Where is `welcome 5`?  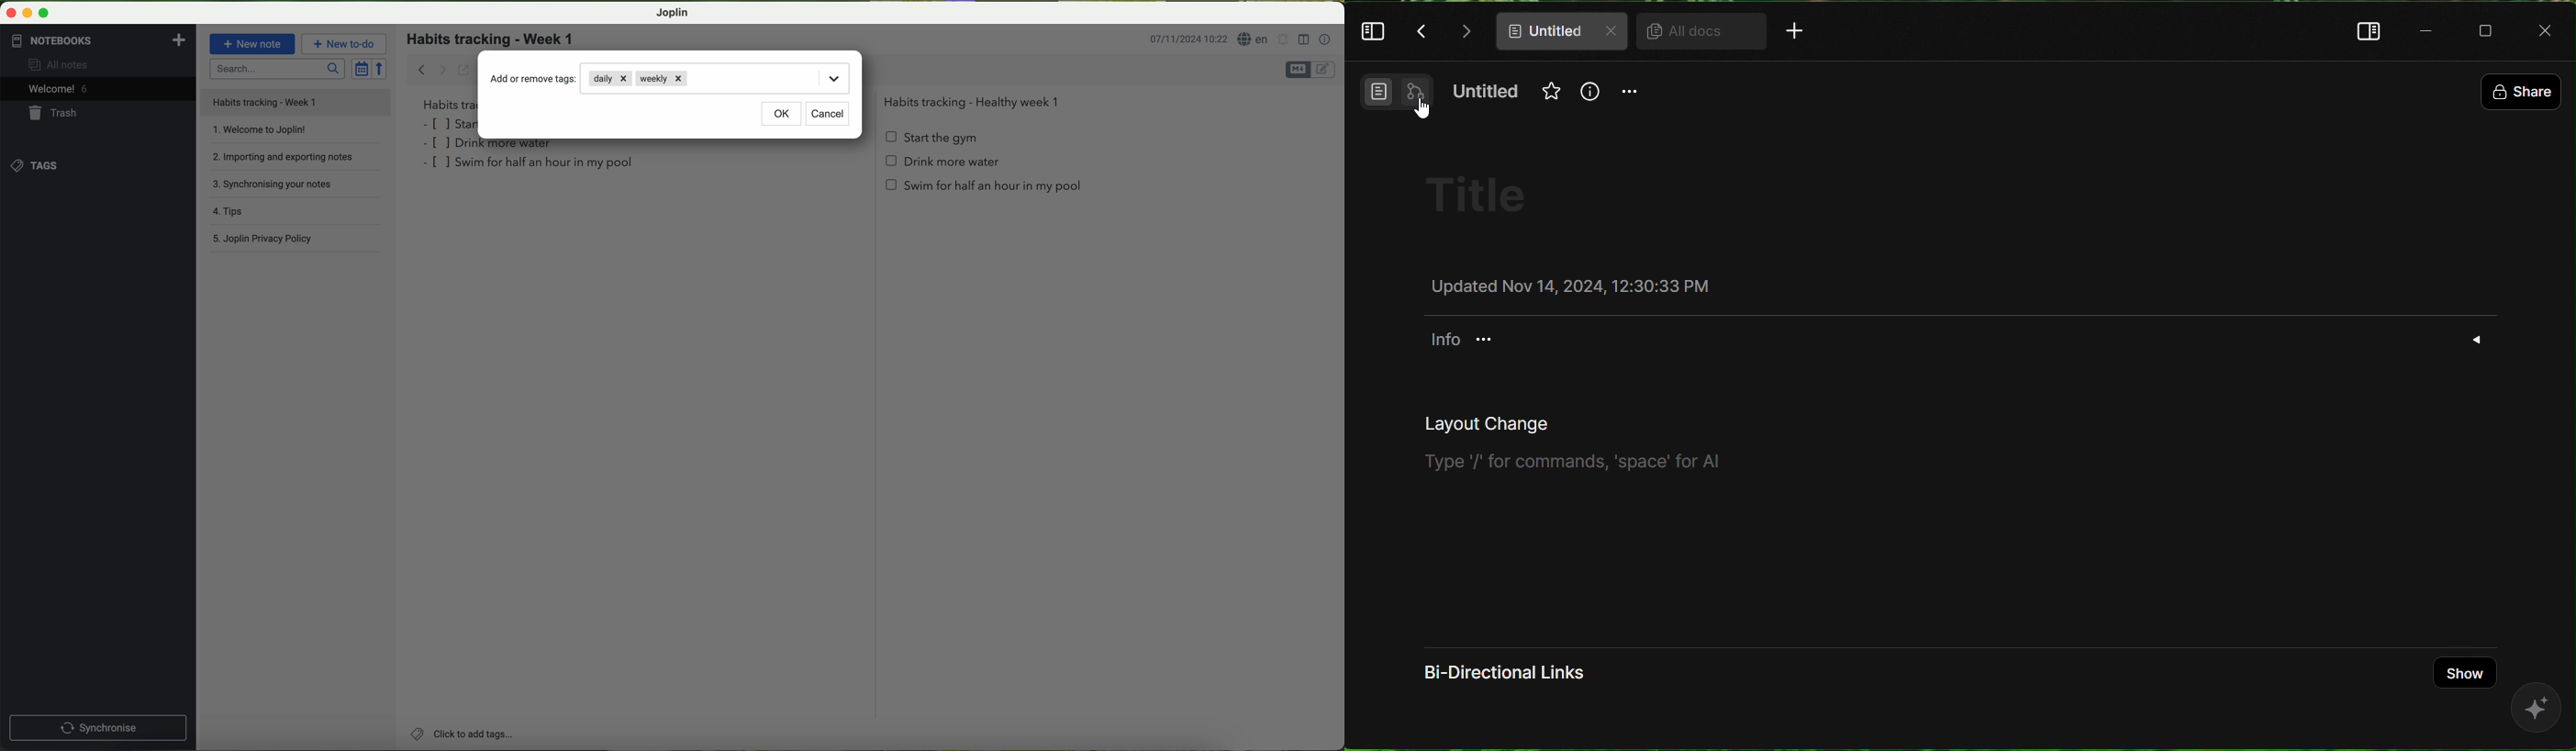
welcome 5 is located at coordinates (58, 88).